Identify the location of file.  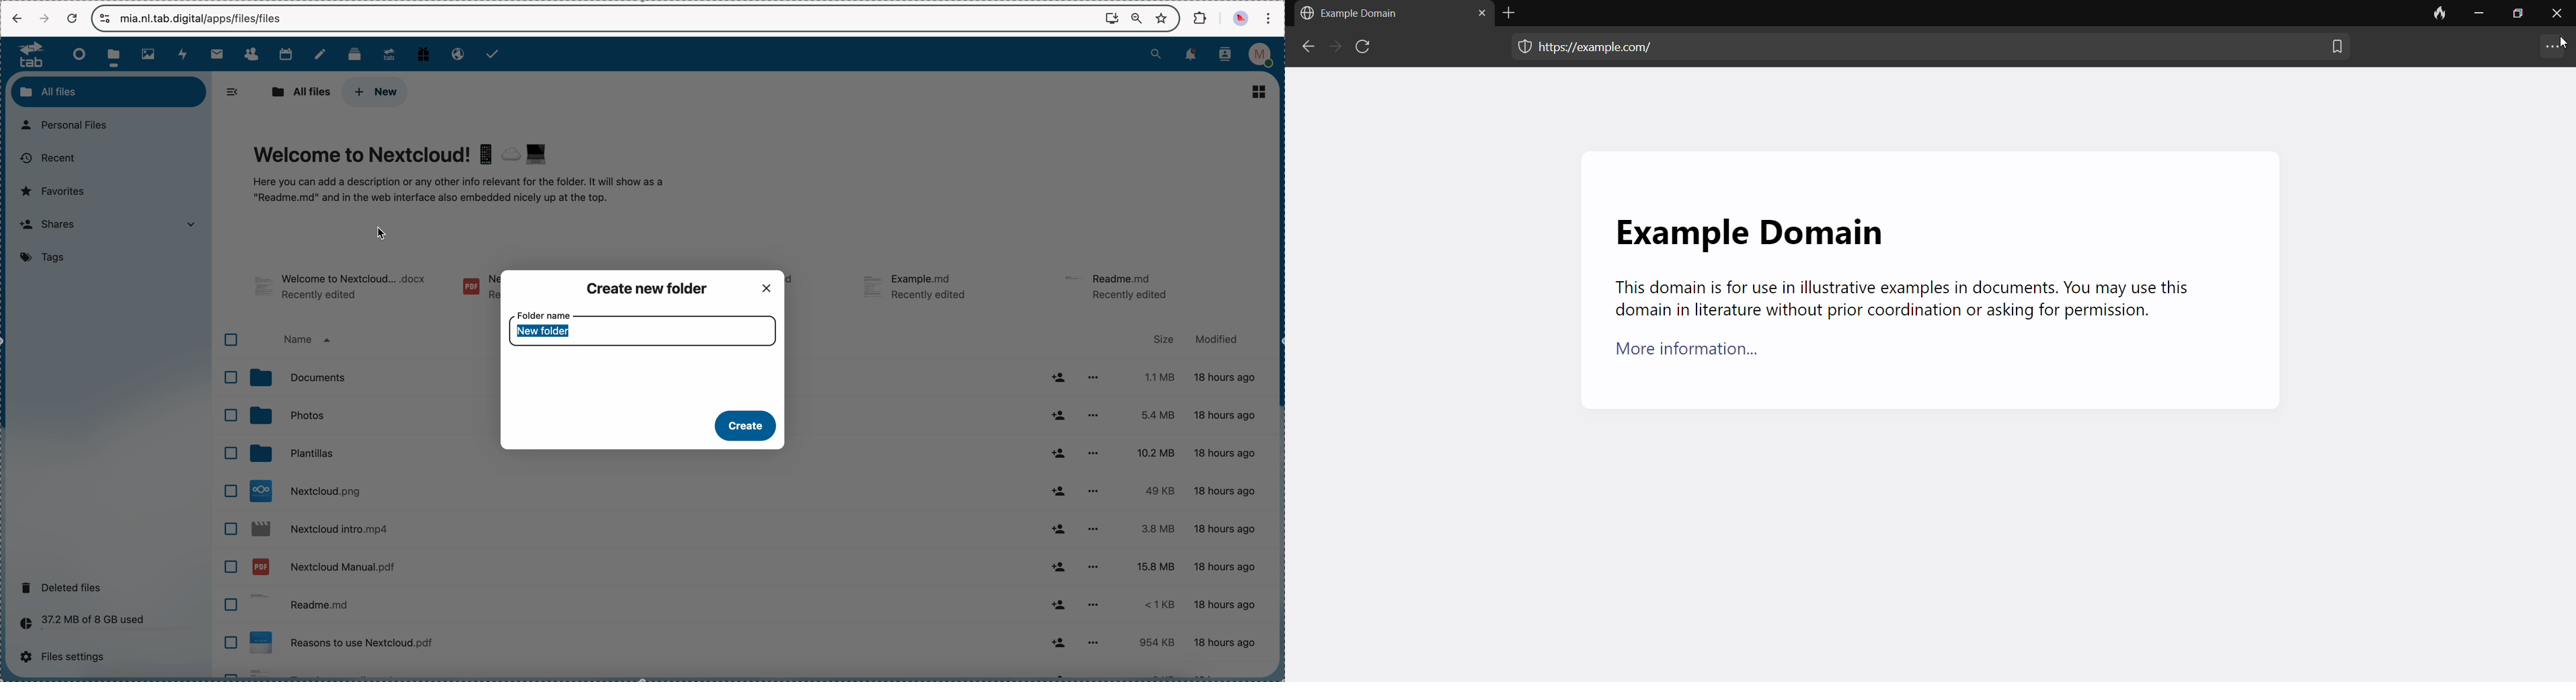
(638, 490).